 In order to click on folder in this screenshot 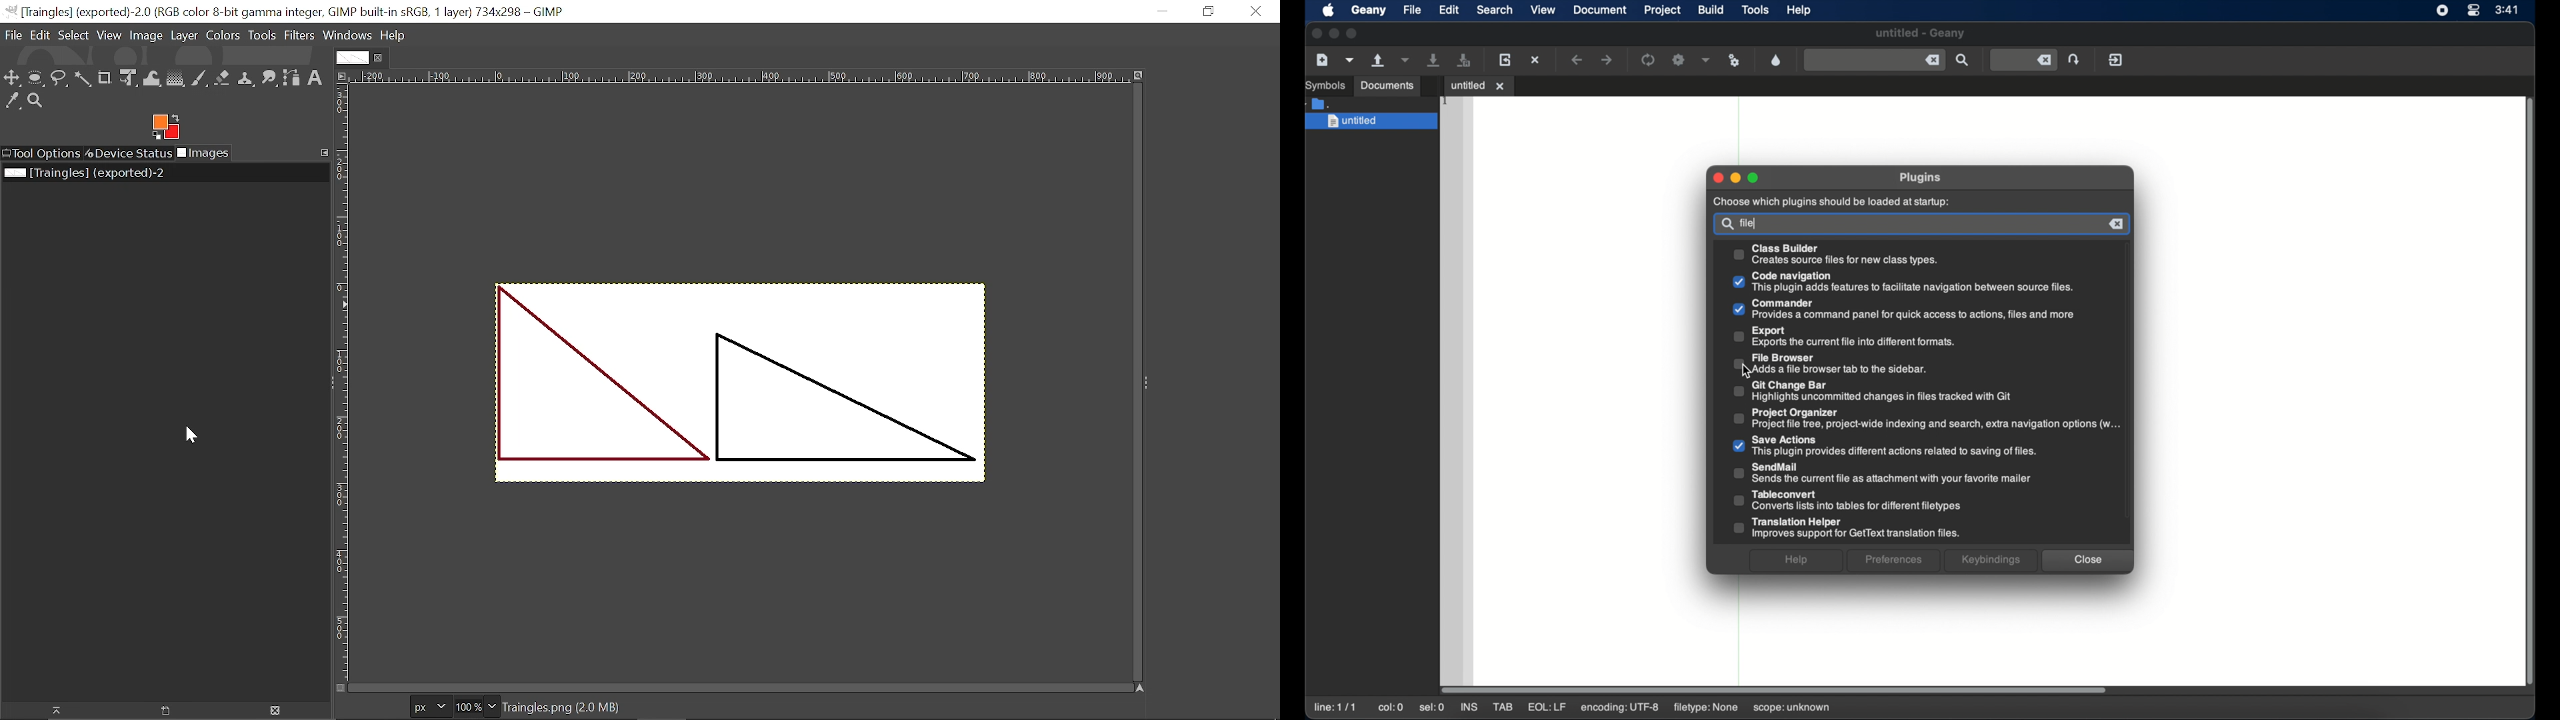, I will do `click(1318, 103)`.